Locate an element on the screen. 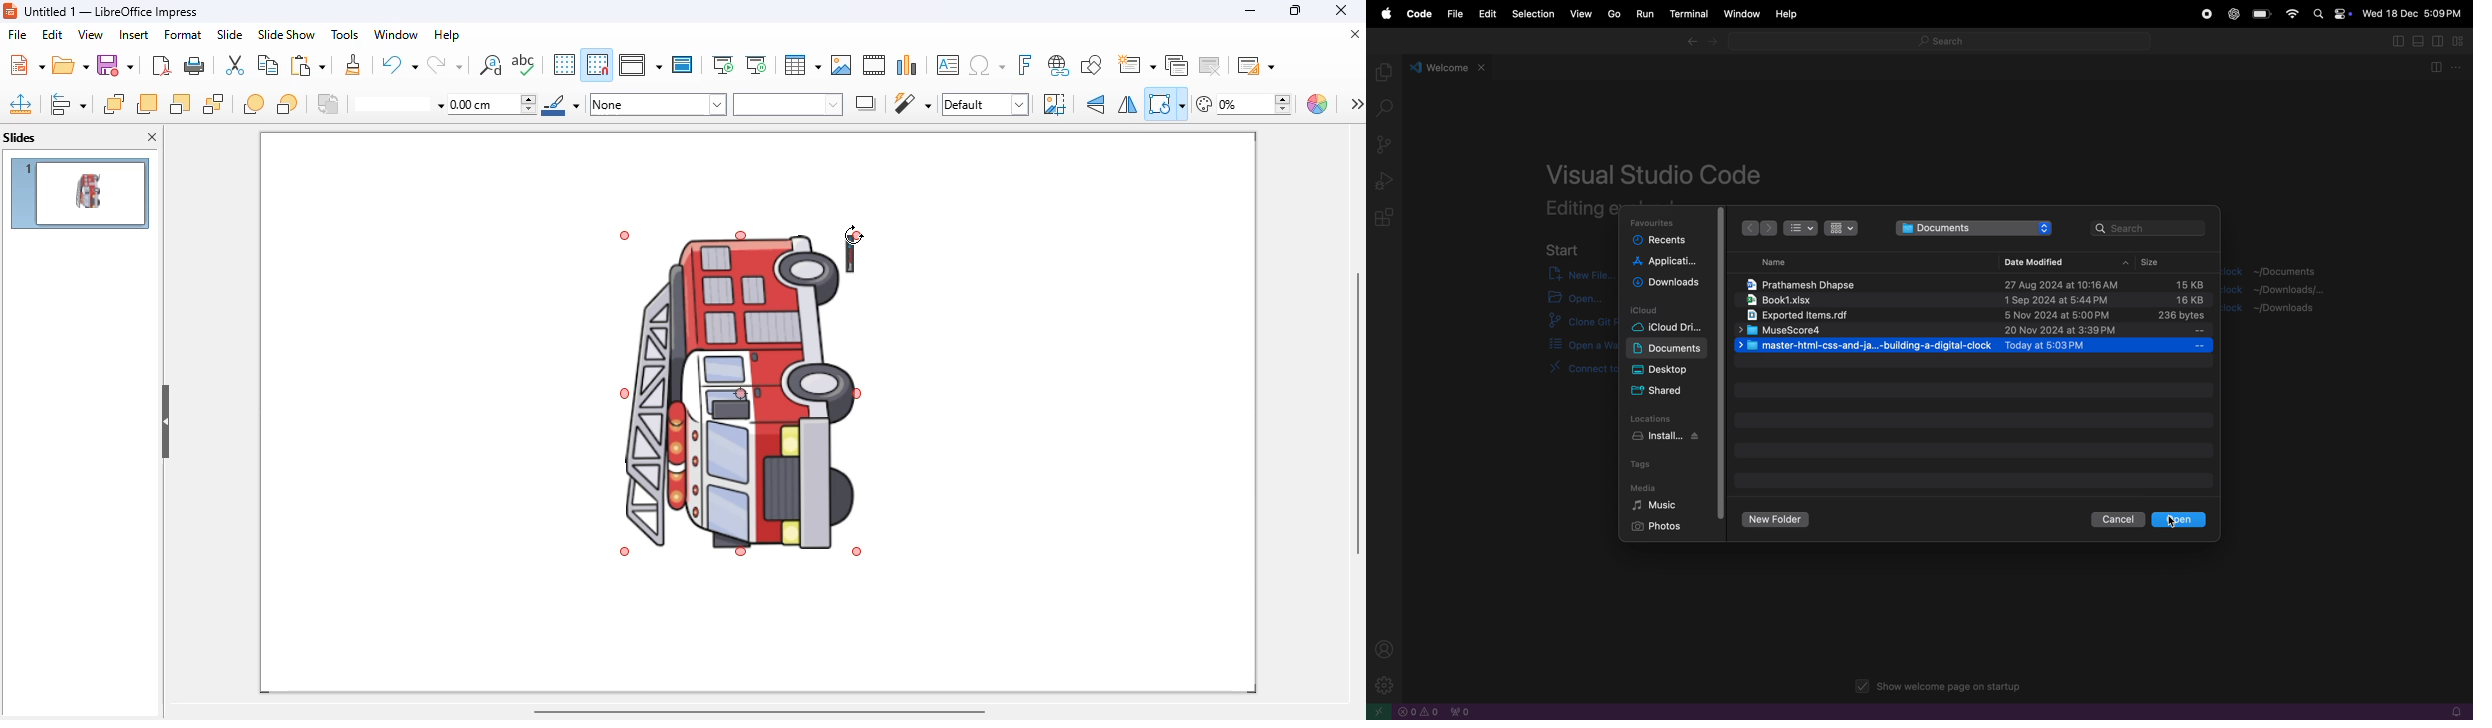  image is located at coordinates (743, 394).